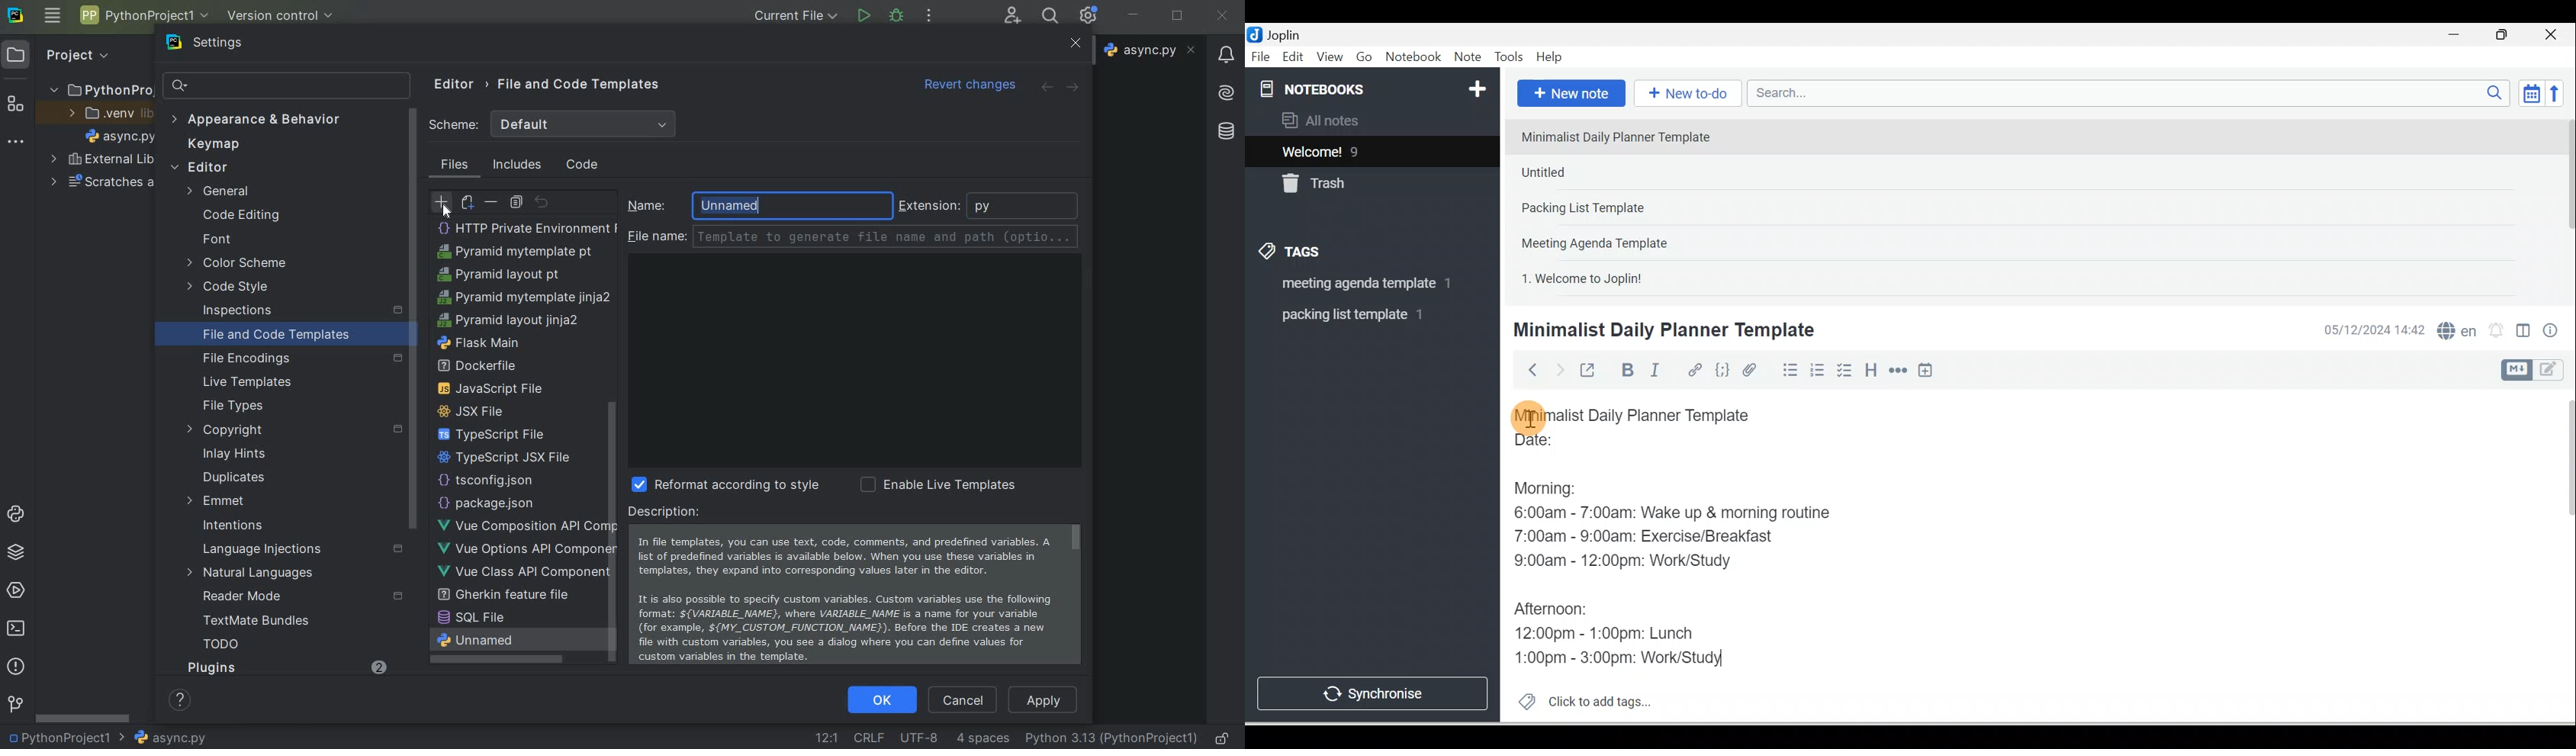 This screenshot has height=756, width=2576. What do you see at coordinates (1558, 369) in the screenshot?
I see `Forward` at bounding box center [1558, 369].